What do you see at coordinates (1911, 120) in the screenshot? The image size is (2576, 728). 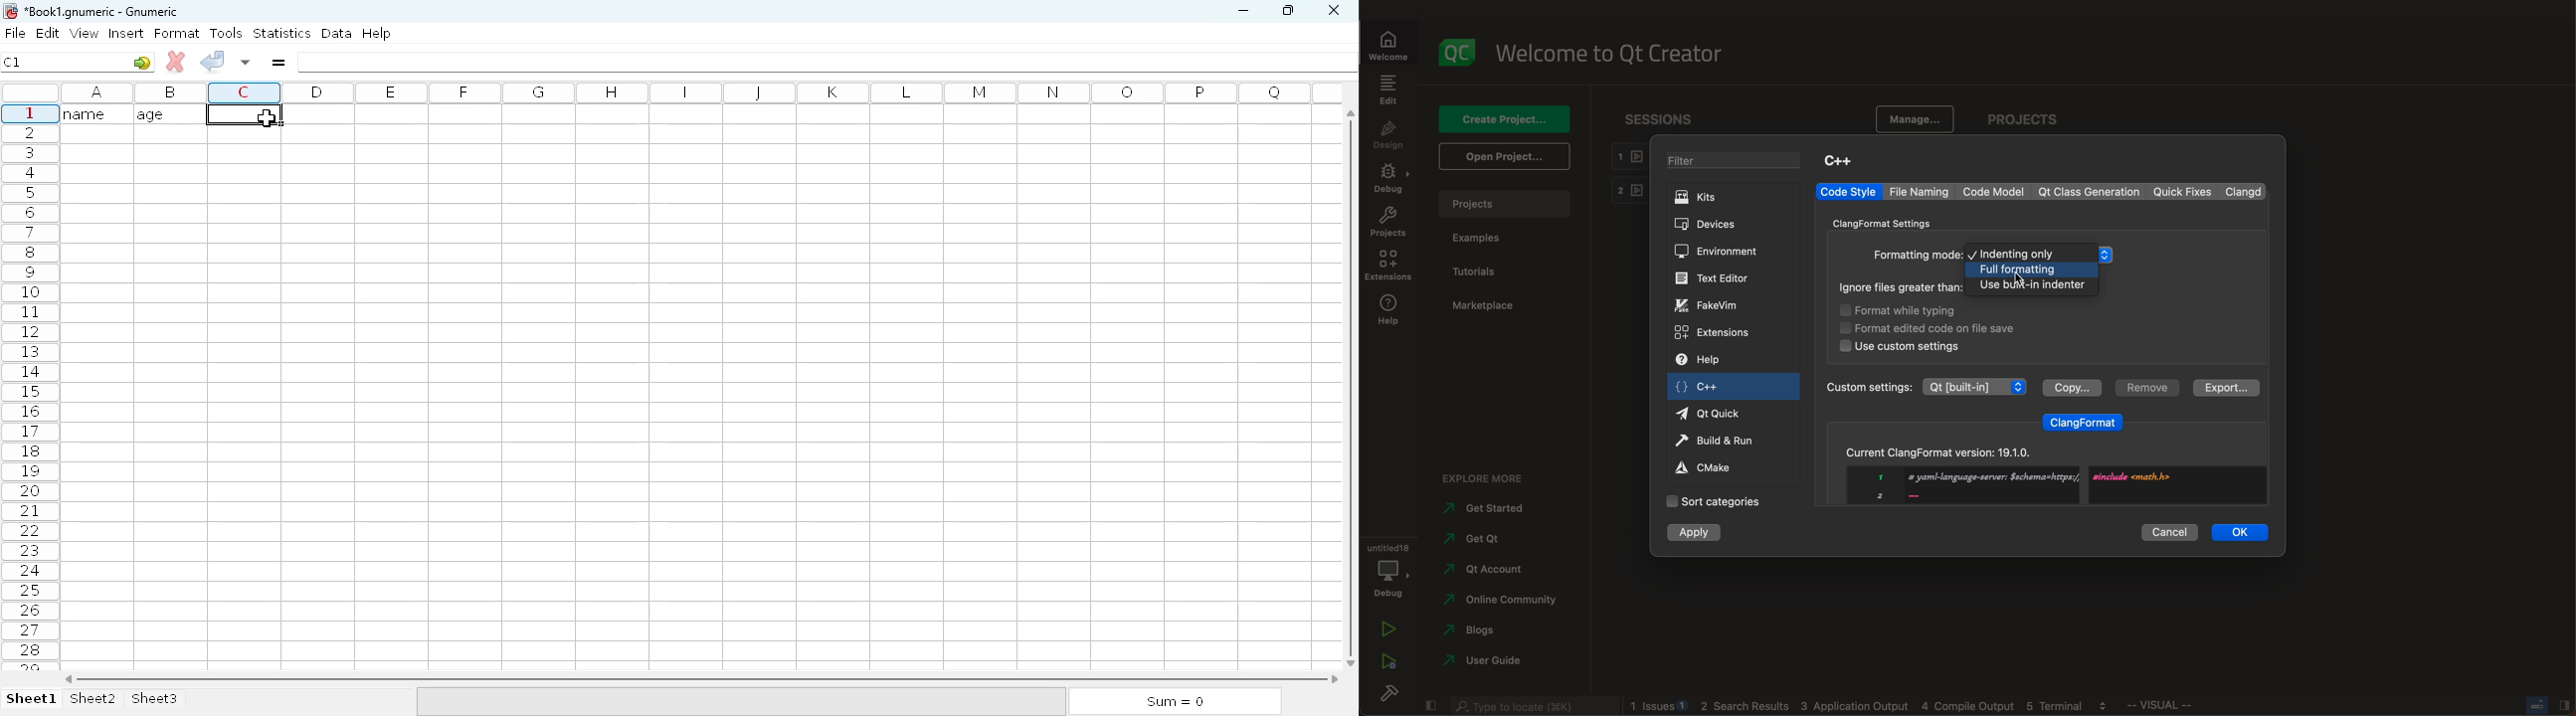 I see `manage` at bounding box center [1911, 120].